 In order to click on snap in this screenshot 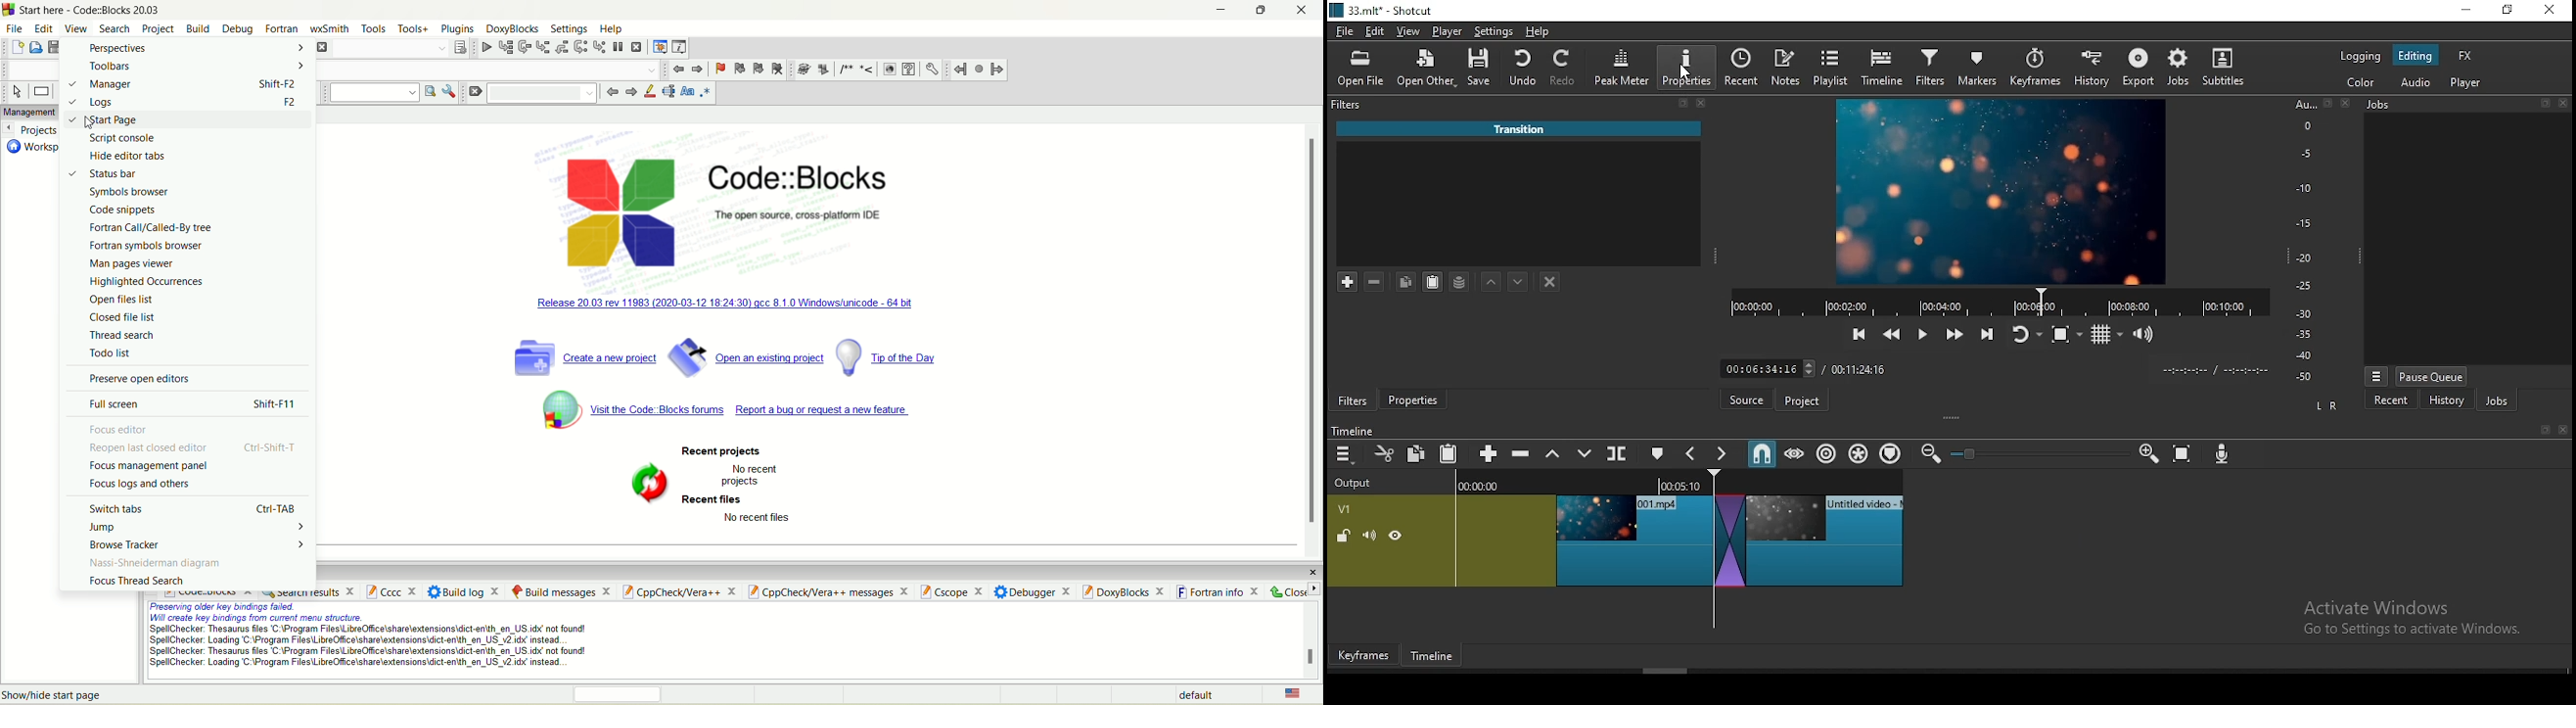, I will do `click(1761, 453)`.